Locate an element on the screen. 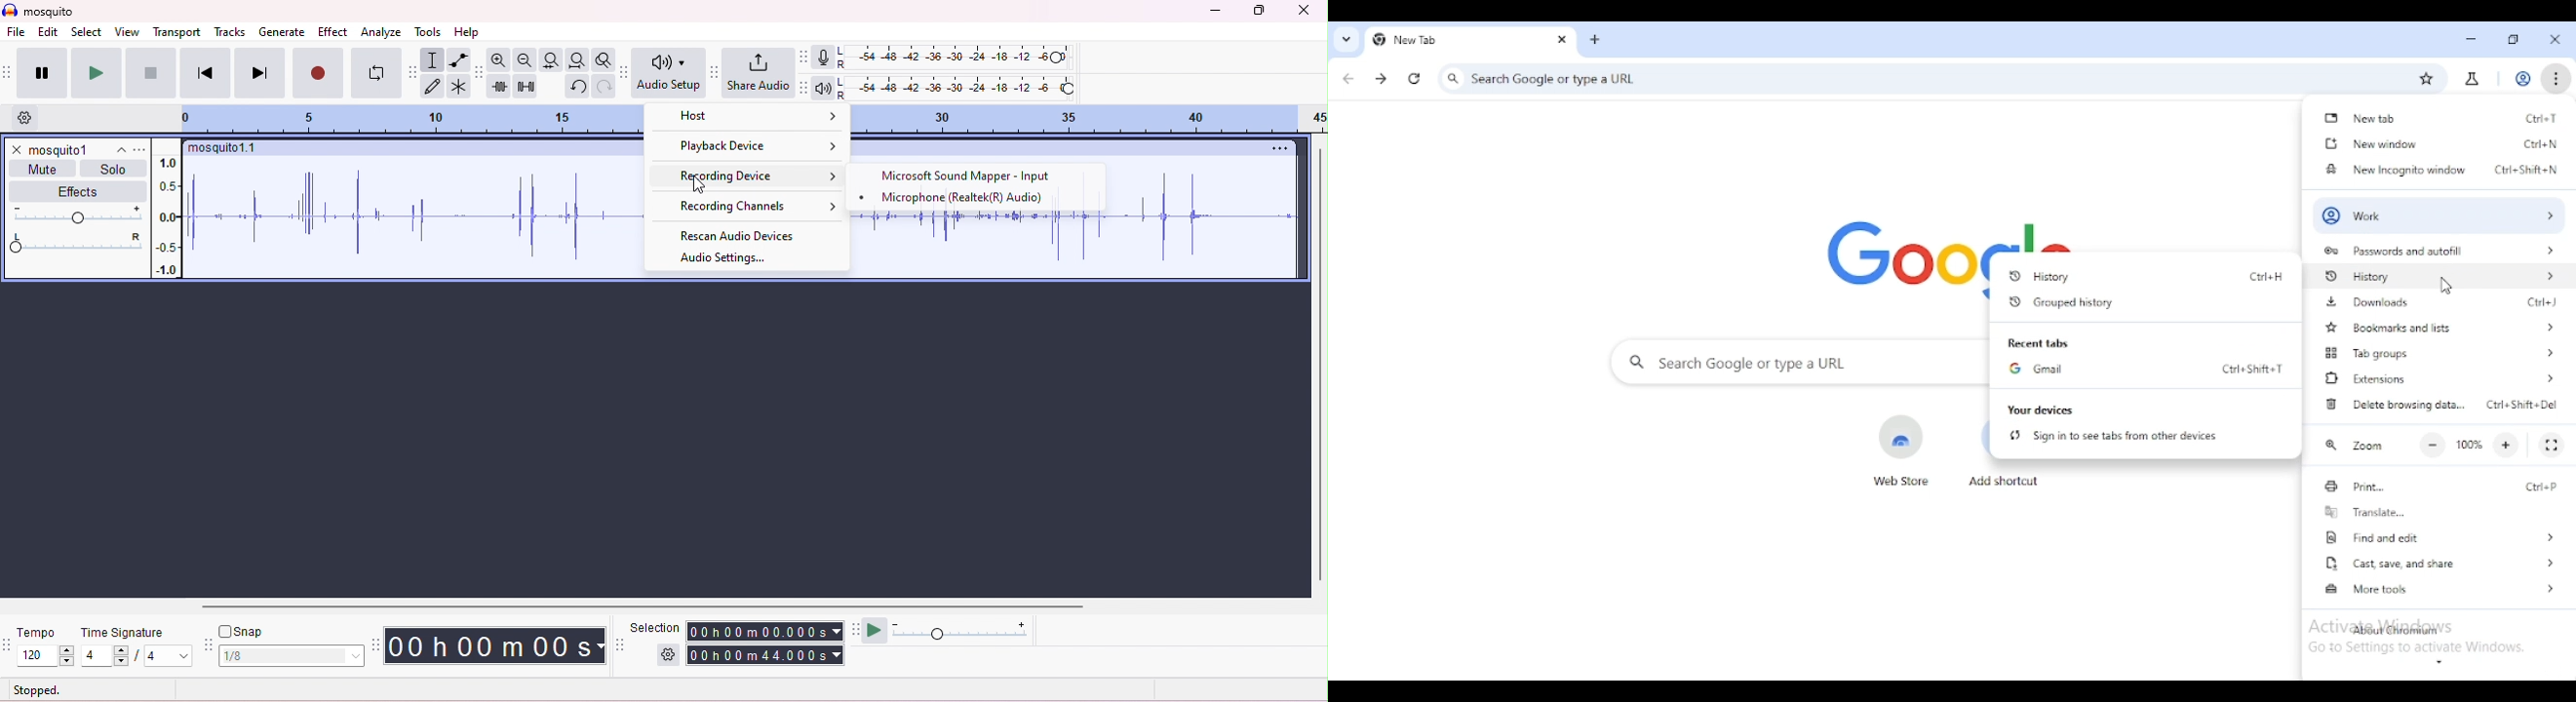  shortcut for print is located at coordinates (2537, 486).